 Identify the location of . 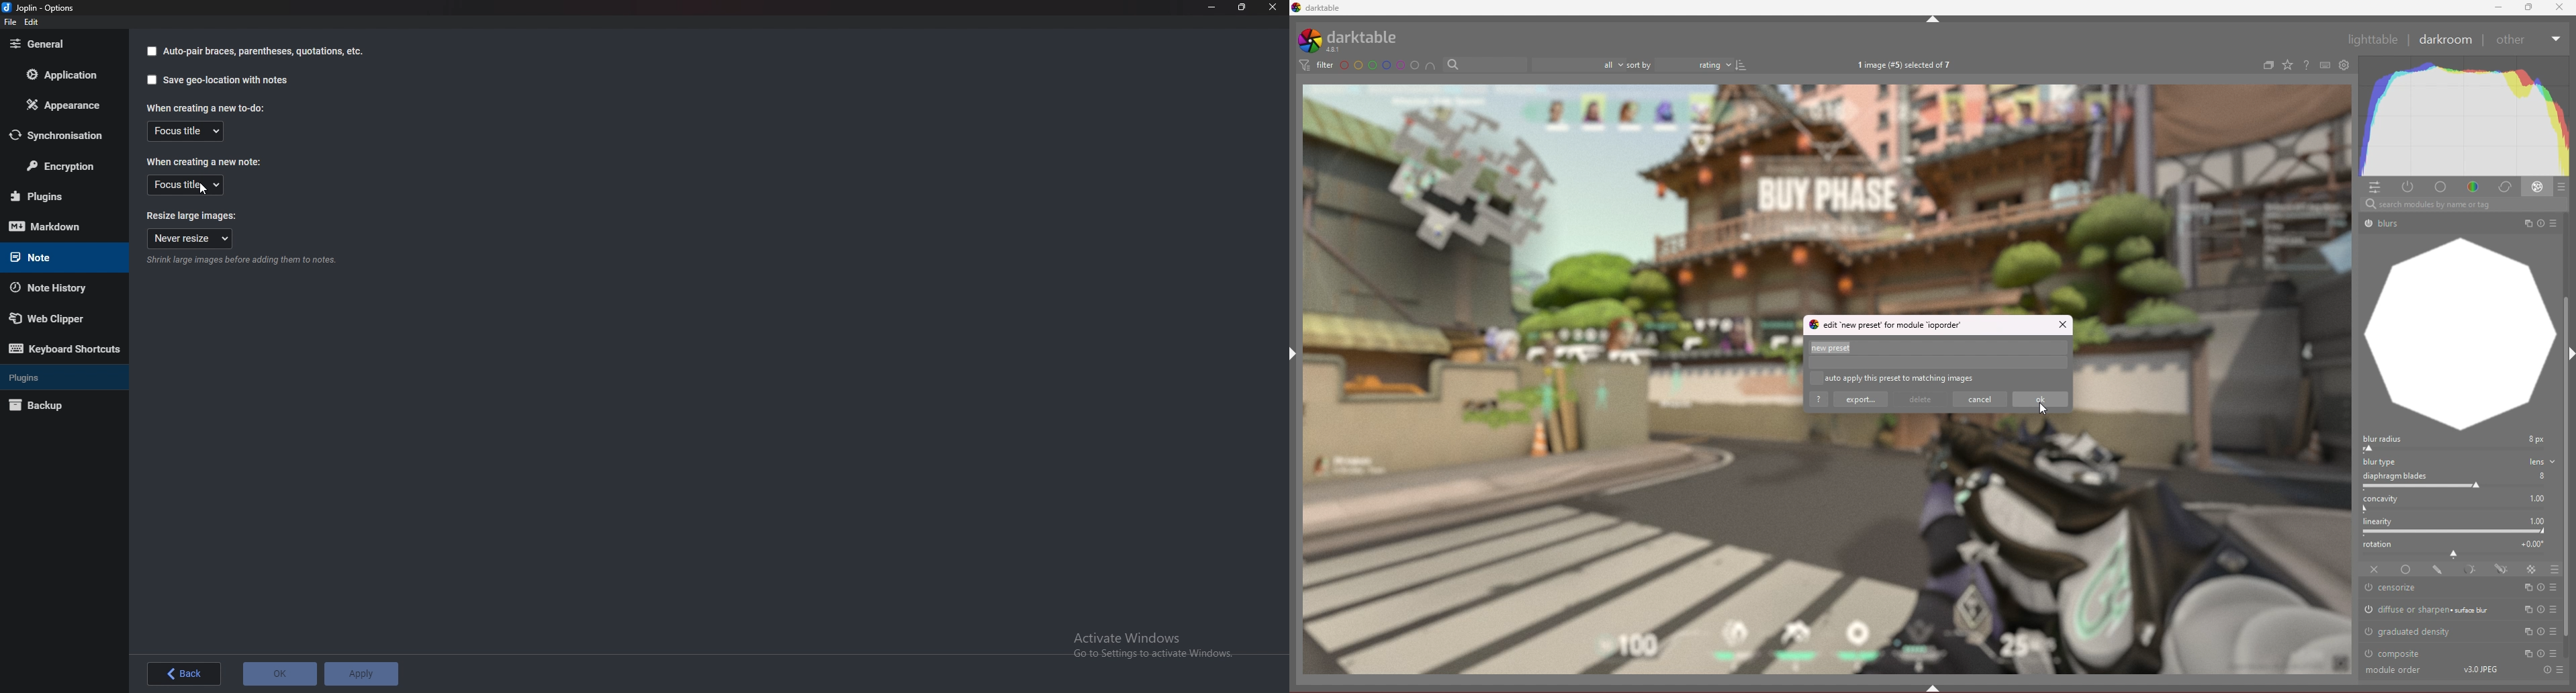
(2372, 39).